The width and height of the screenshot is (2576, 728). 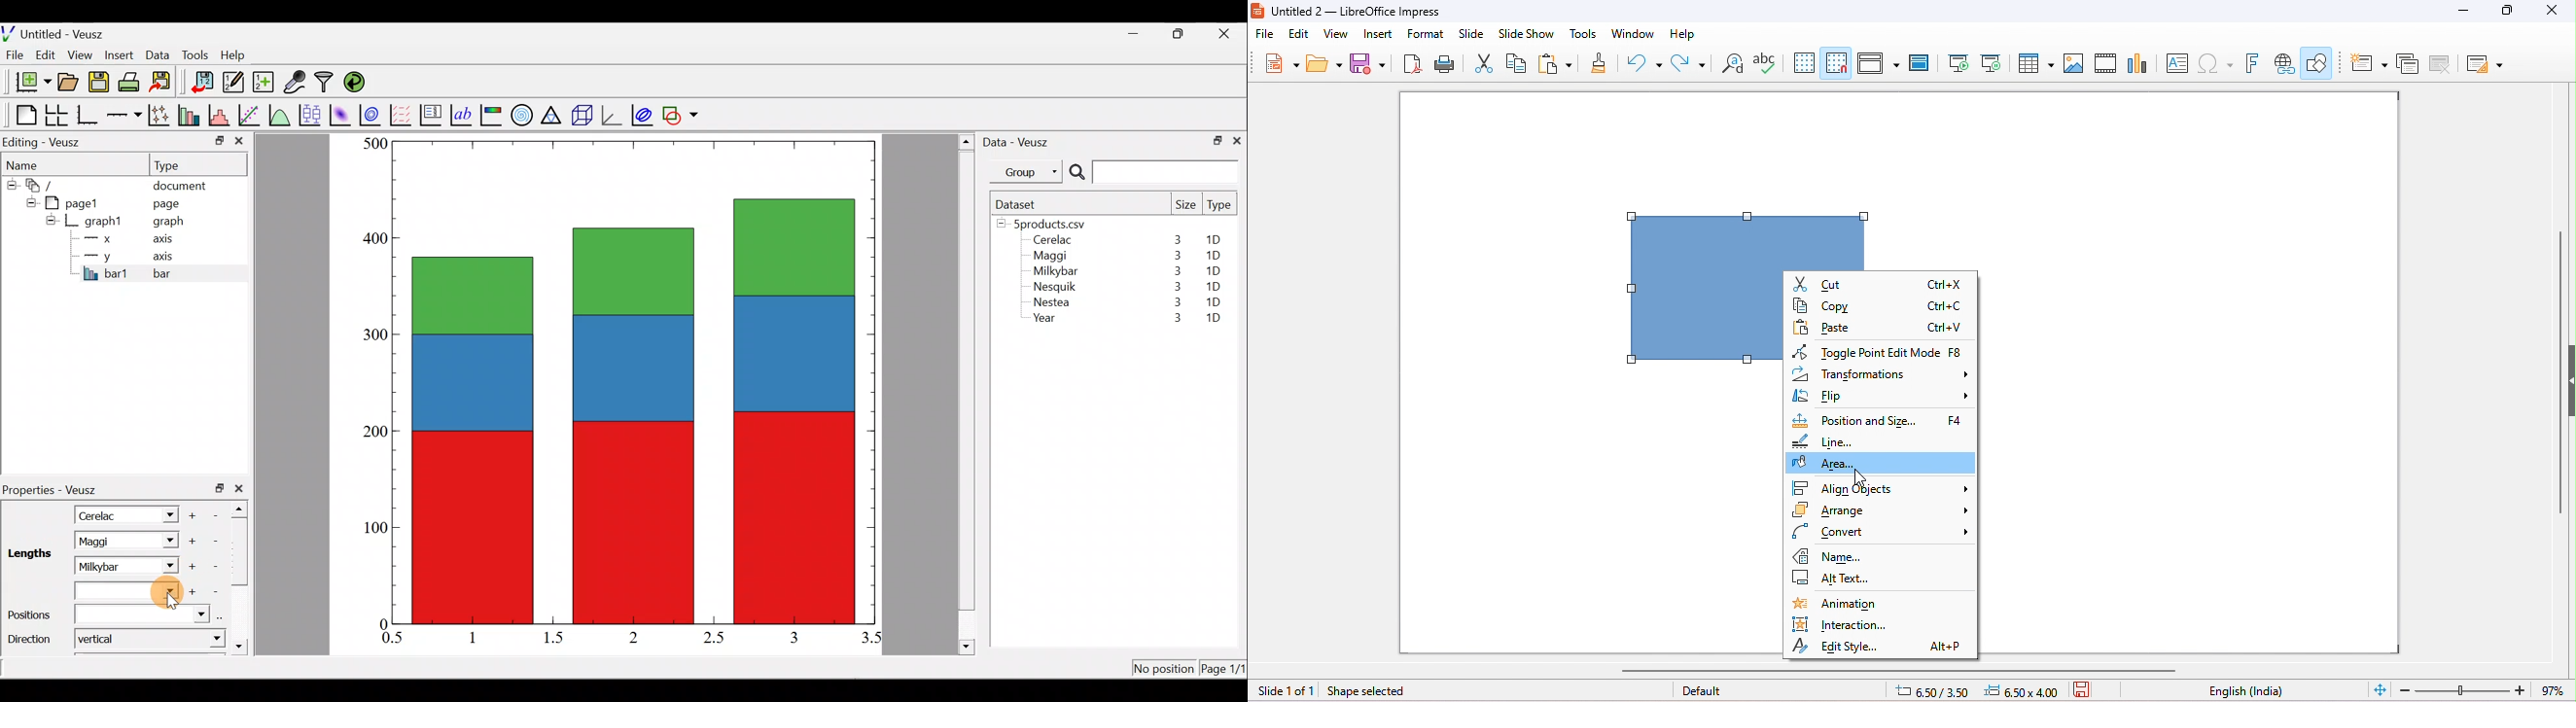 What do you see at coordinates (2443, 66) in the screenshot?
I see `delete slide` at bounding box center [2443, 66].